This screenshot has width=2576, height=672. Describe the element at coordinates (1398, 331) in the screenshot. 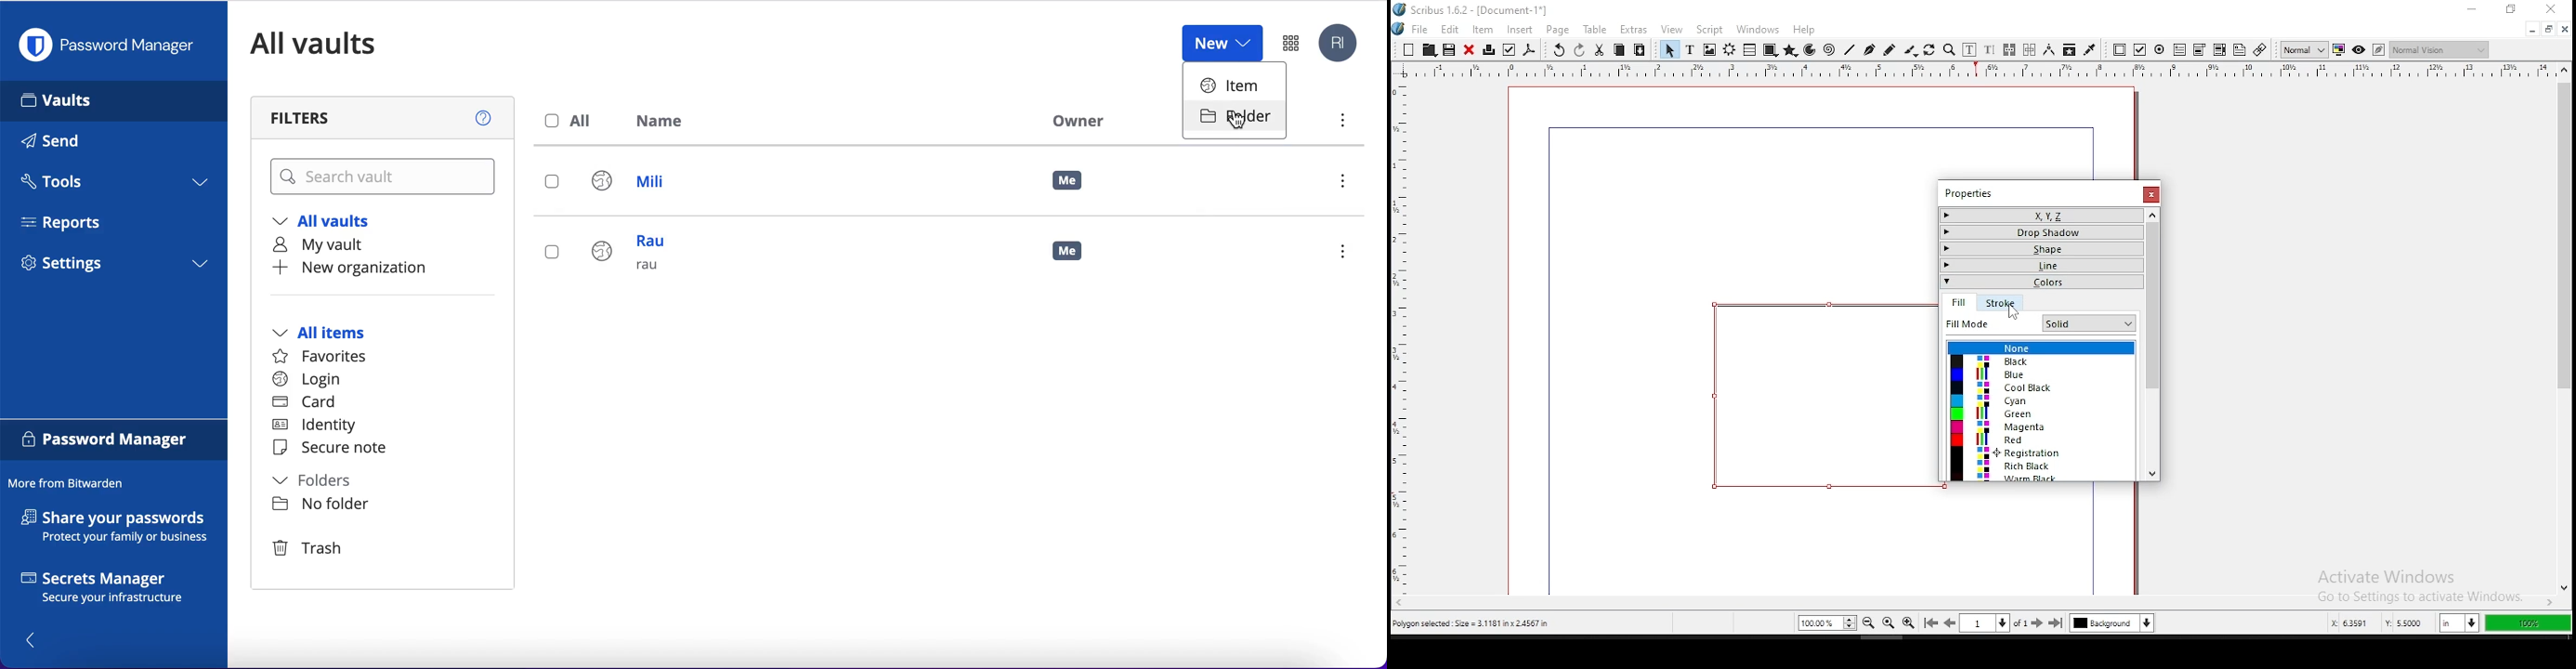

I see `horizontal ruler` at that location.